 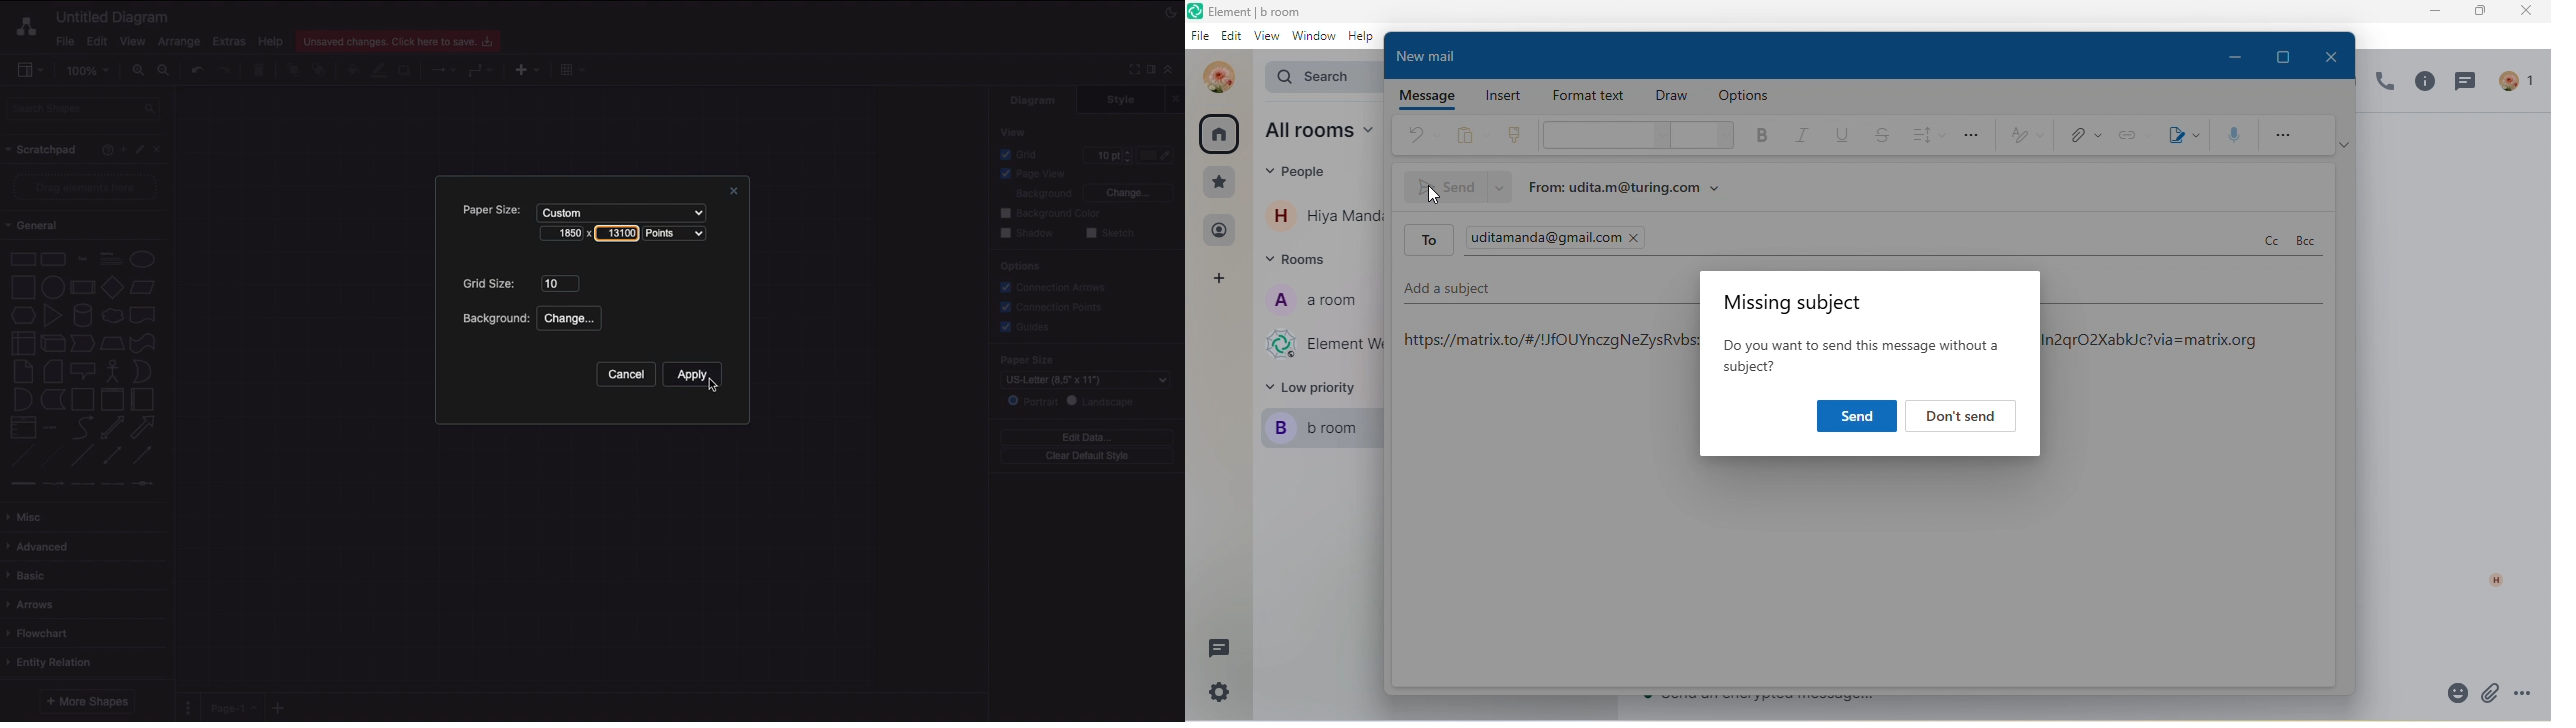 What do you see at coordinates (1749, 96) in the screenshot?
I see `option` at bounding box center [1749, 96].